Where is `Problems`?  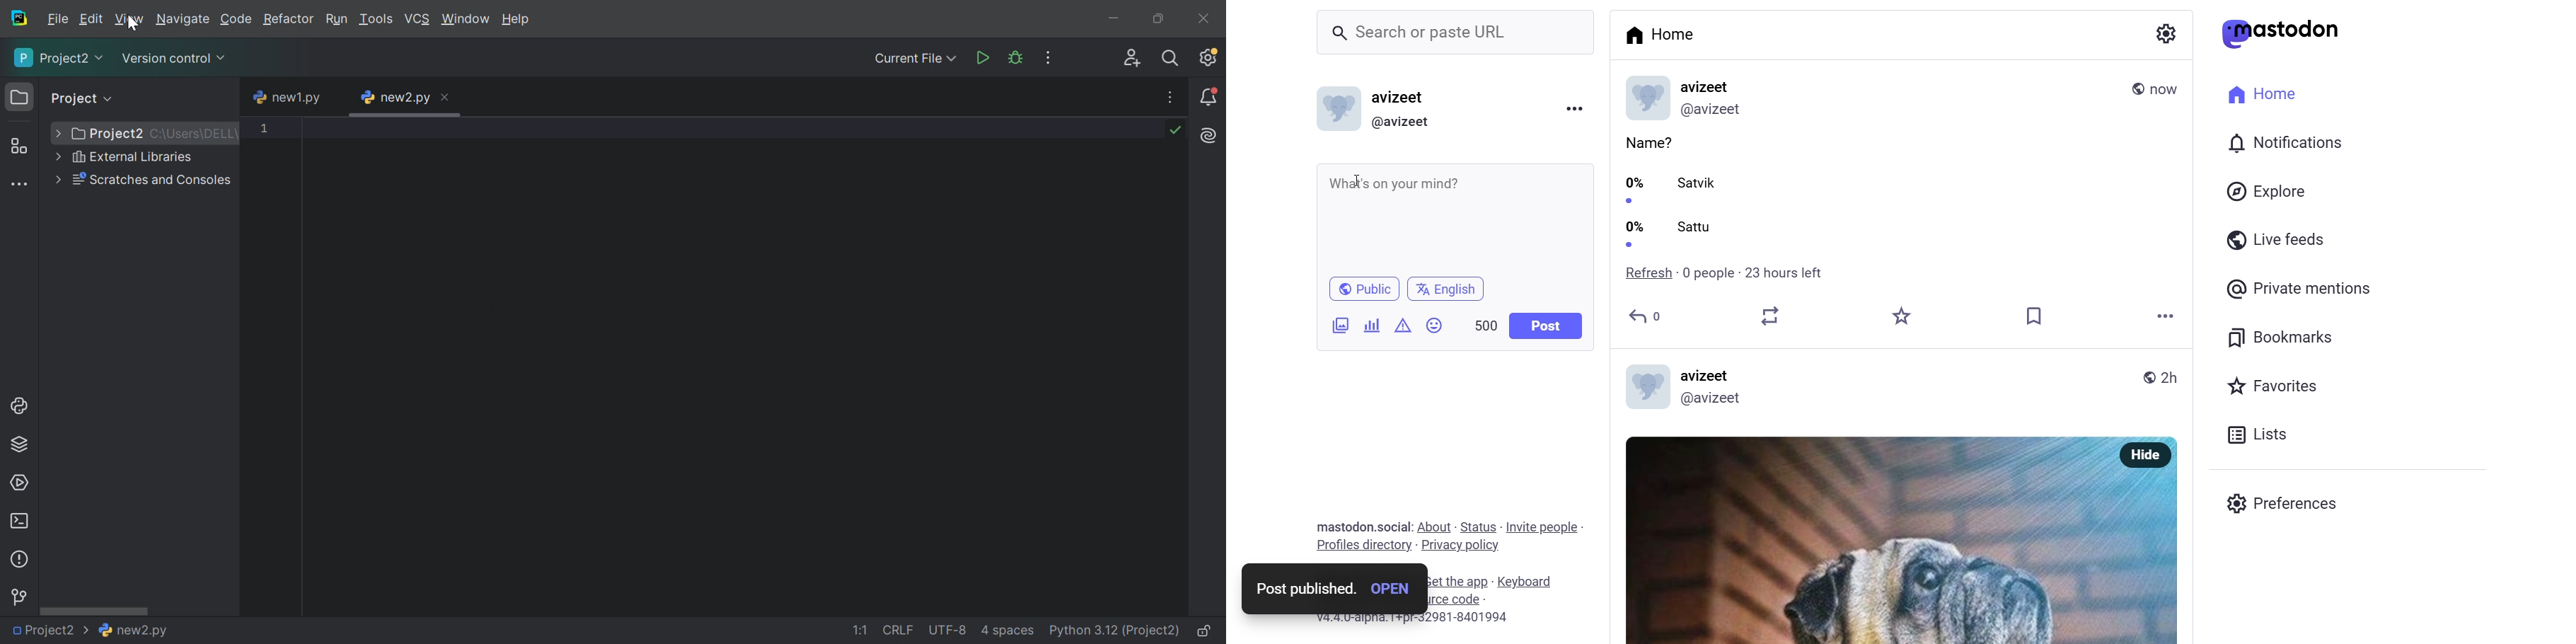
Problems is located at coordinates (21, 559).